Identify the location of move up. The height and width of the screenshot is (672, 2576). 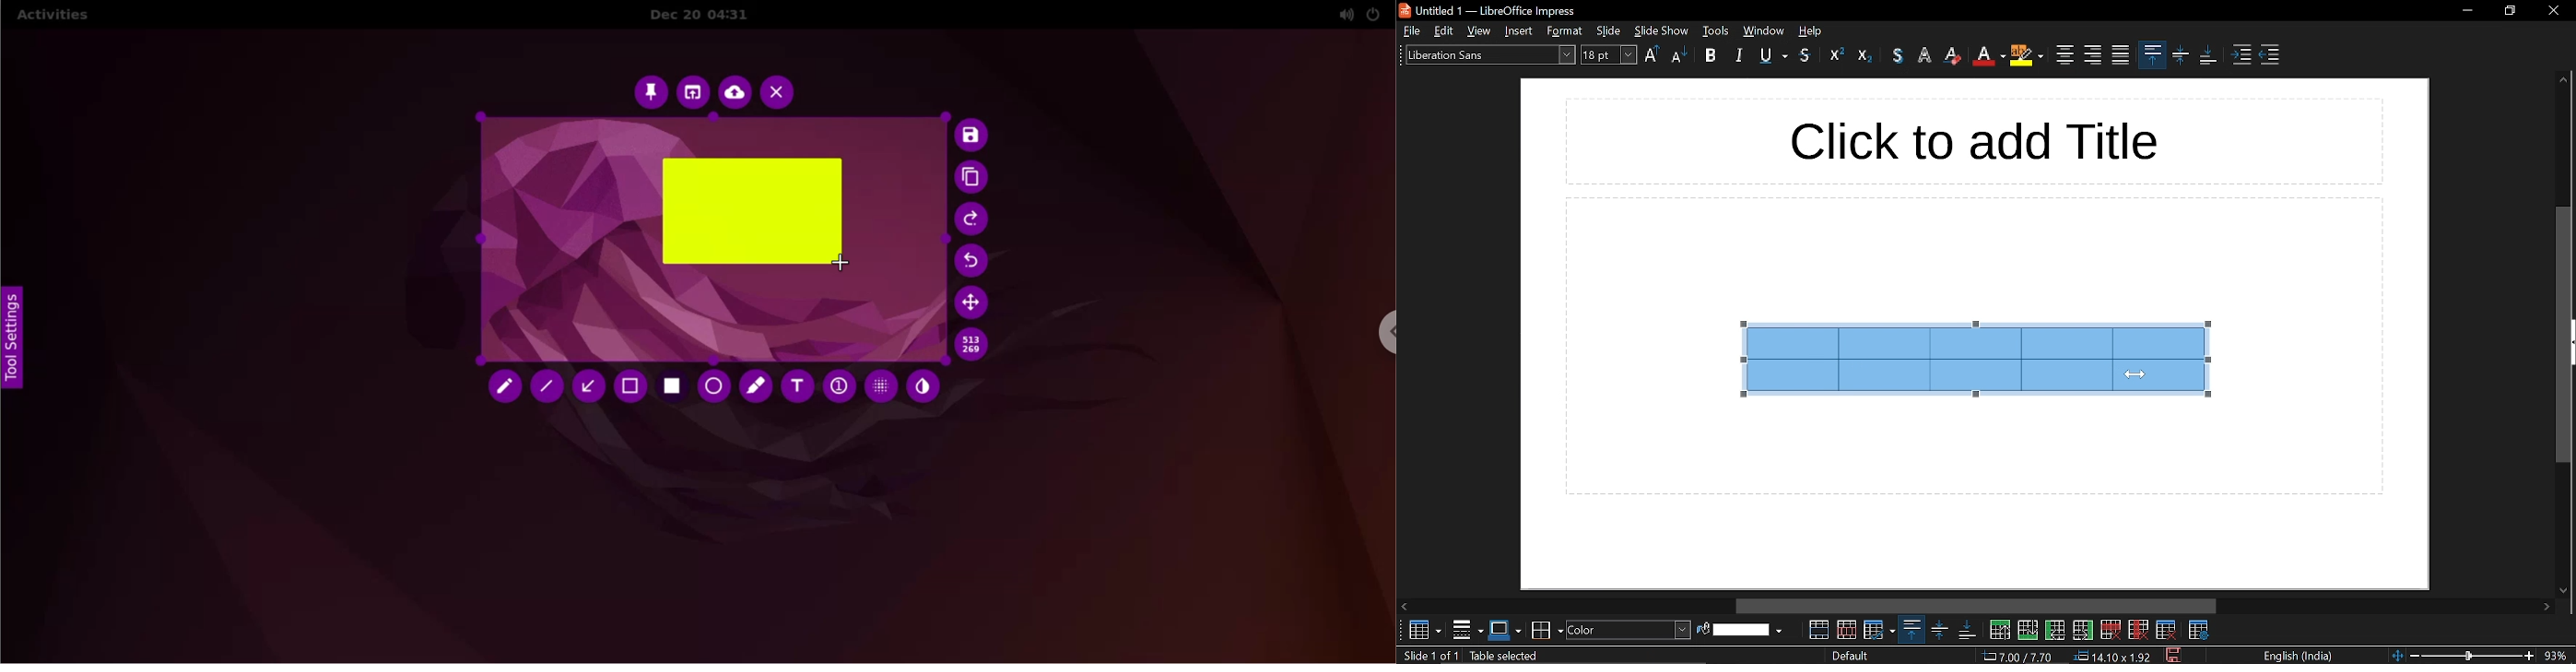
(2563, 79).